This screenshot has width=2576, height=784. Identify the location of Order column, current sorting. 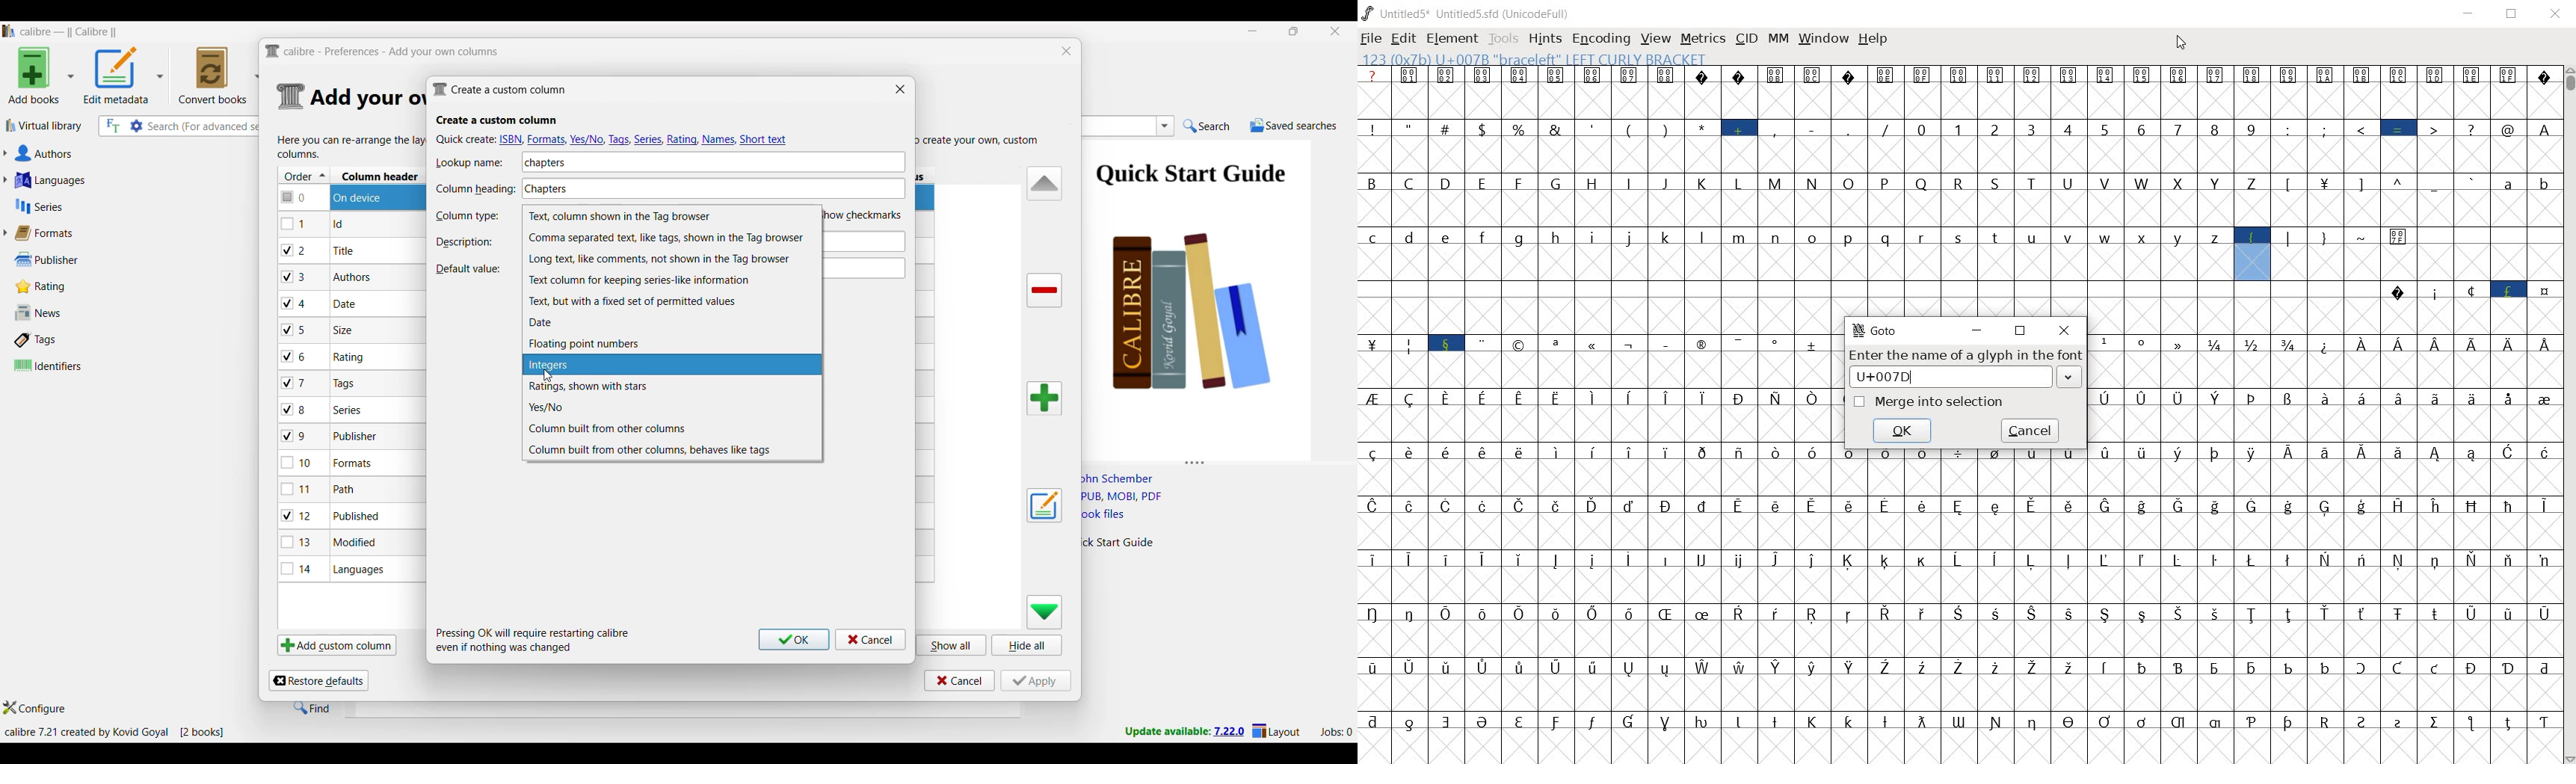
(304, 175).